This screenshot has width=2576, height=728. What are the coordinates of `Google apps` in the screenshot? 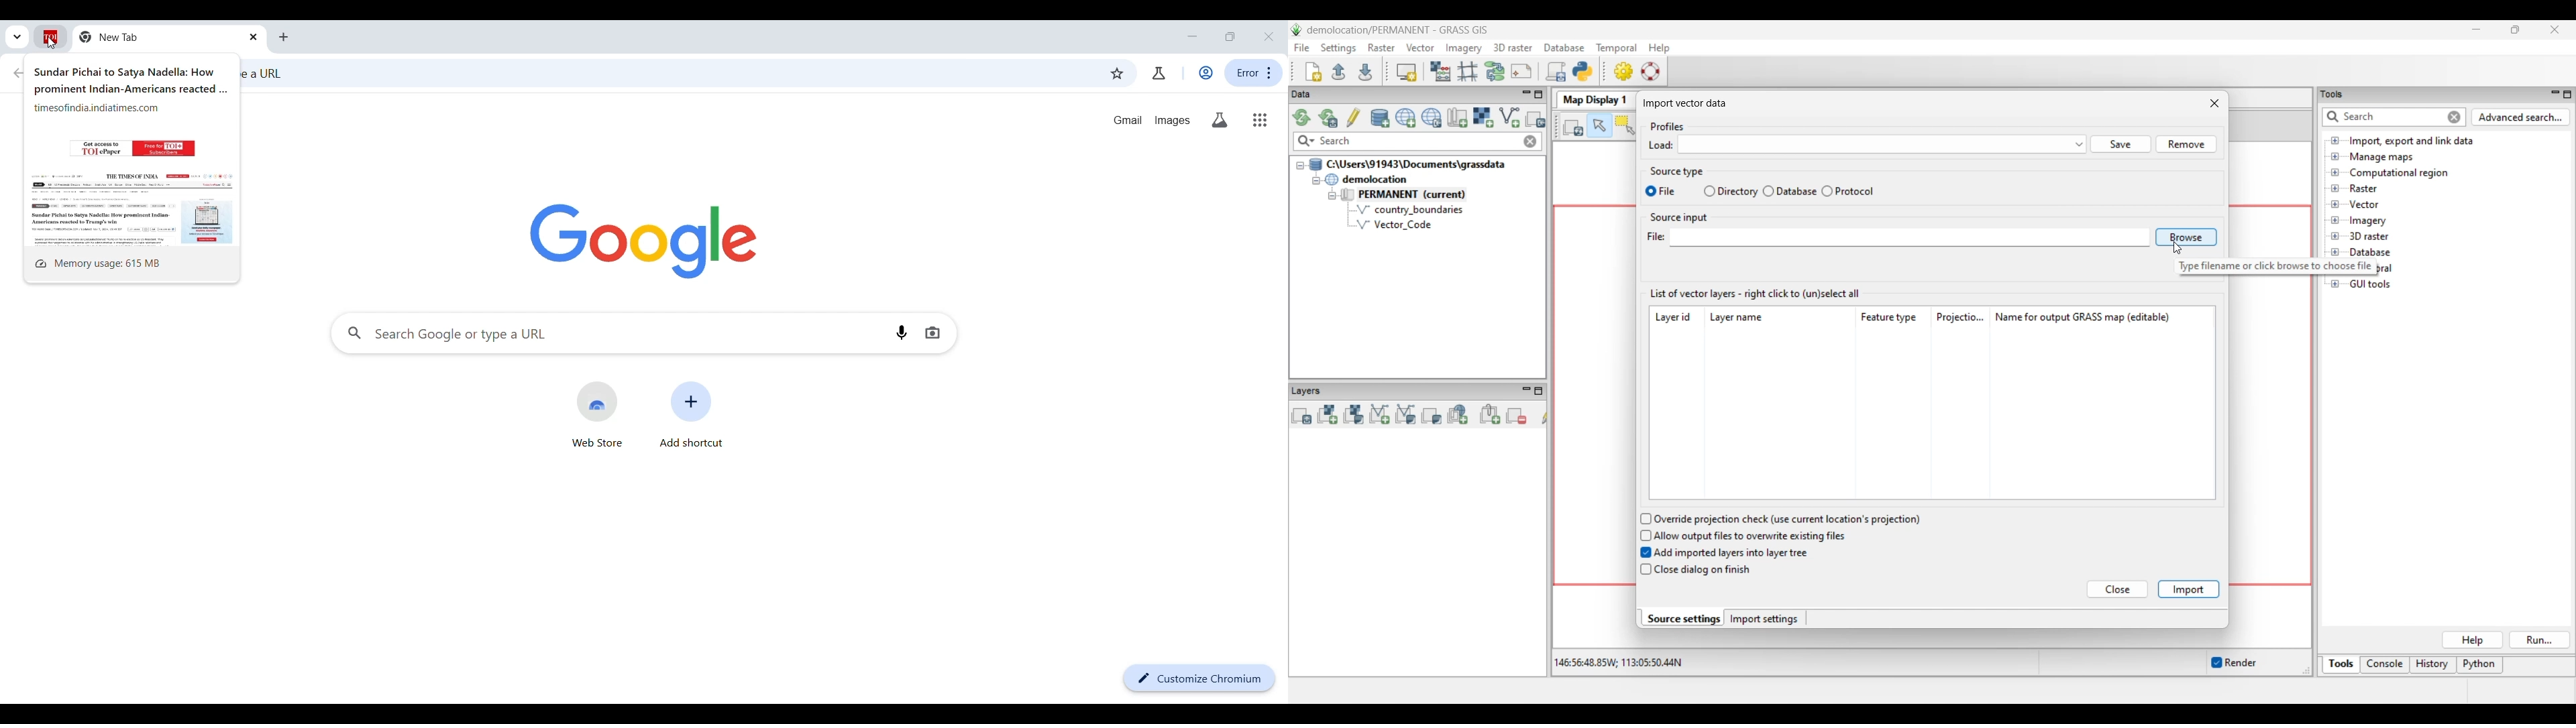 It's located at (1260, 120).